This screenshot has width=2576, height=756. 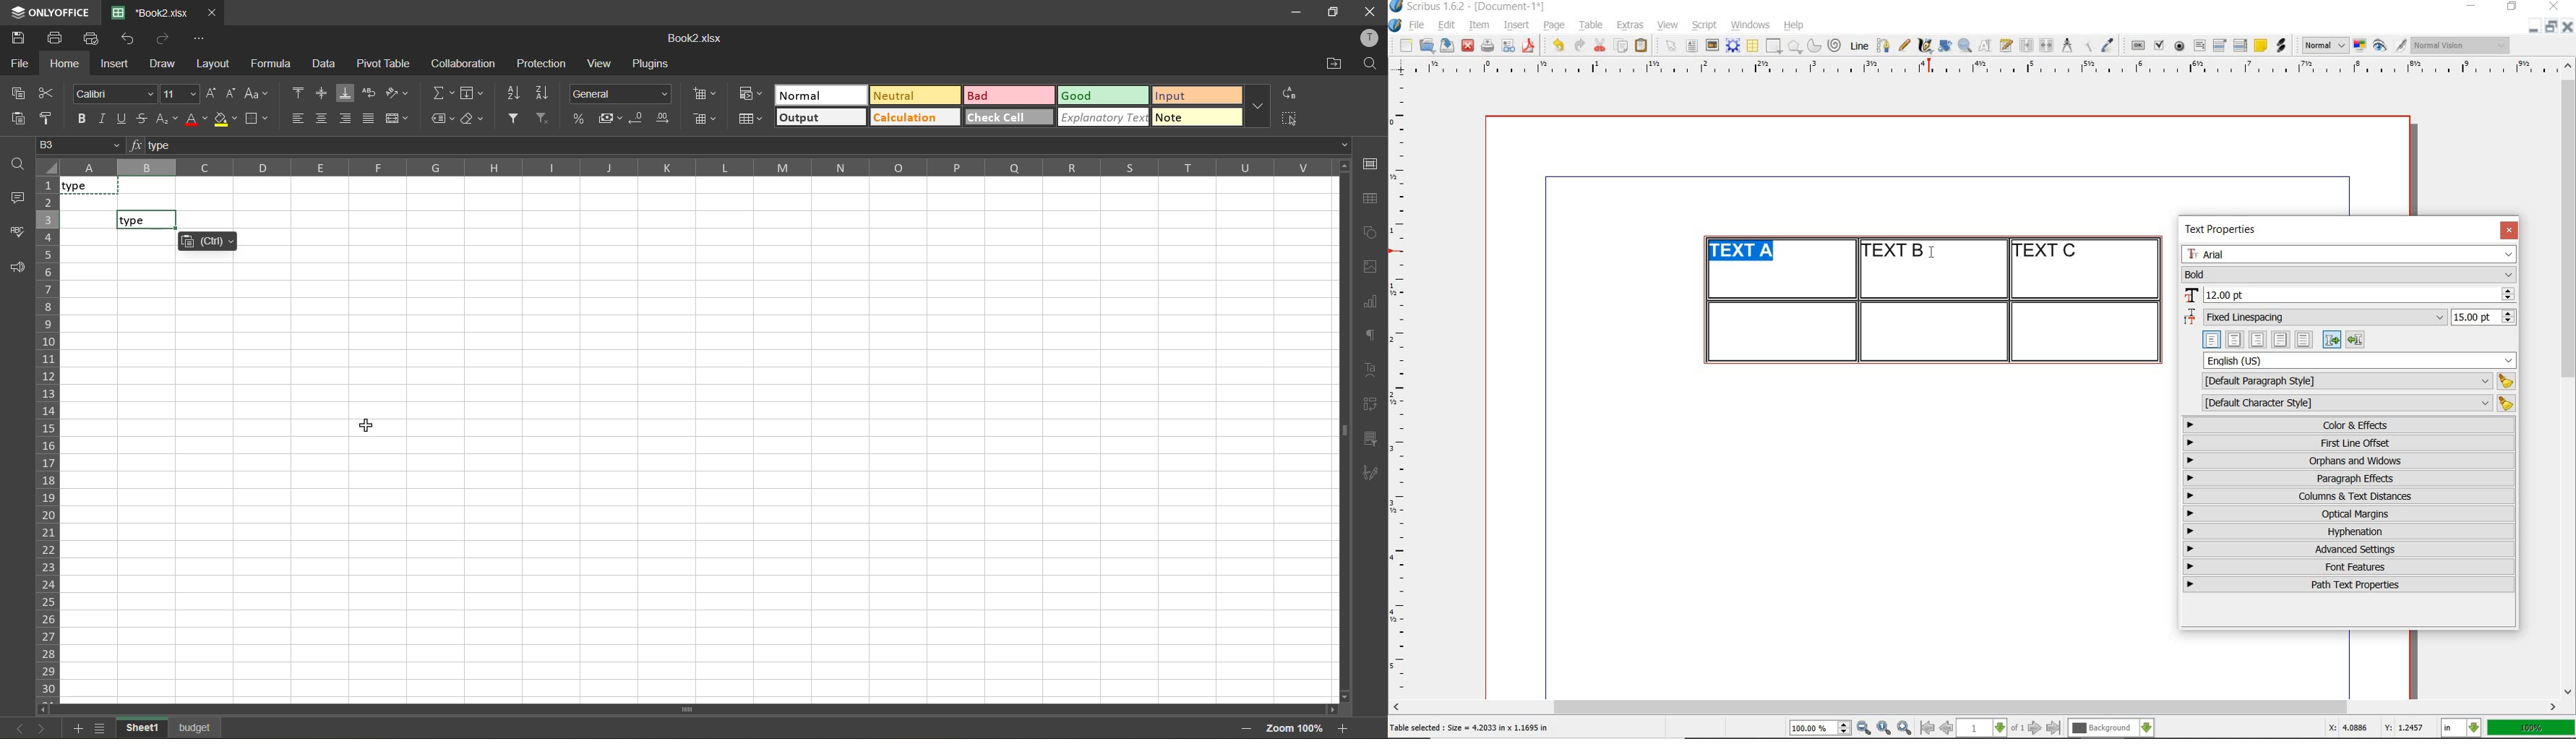 What do you see at coordinates (1691, 47) in the screenshot?
I see `text frame` at bounding box center [1691, 47].